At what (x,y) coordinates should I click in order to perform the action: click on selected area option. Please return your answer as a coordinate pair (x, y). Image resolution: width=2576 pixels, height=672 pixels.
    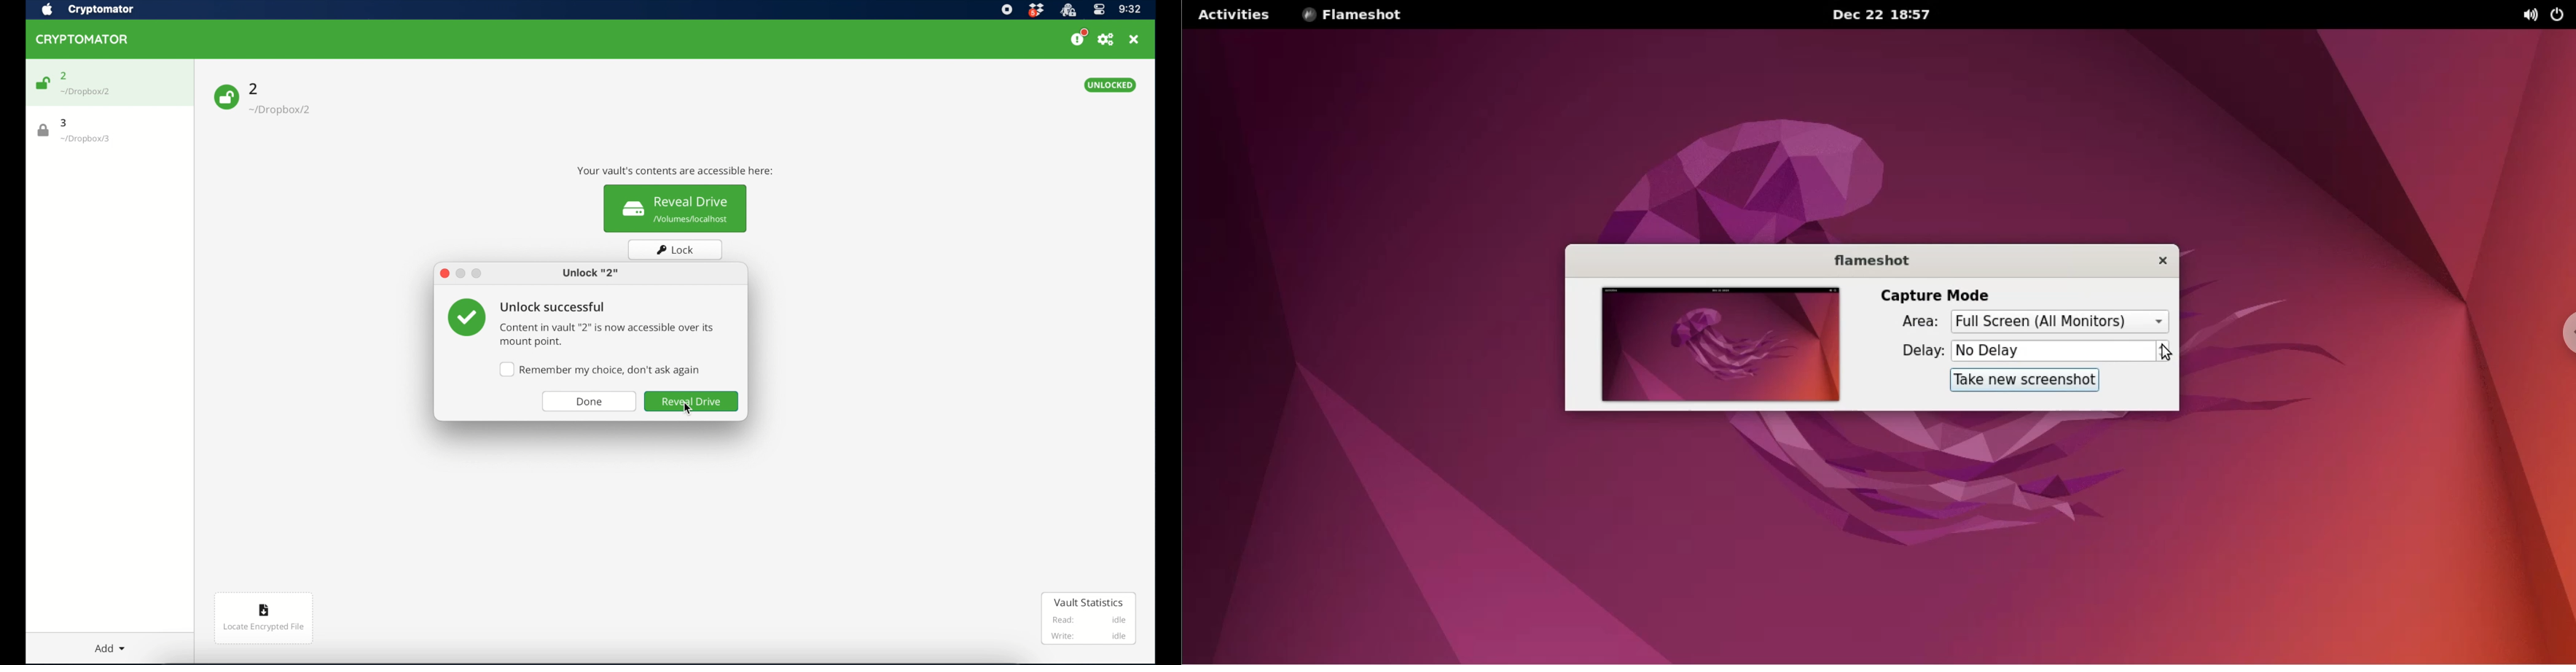
    Looking at the image, I should click on (2062, 321).